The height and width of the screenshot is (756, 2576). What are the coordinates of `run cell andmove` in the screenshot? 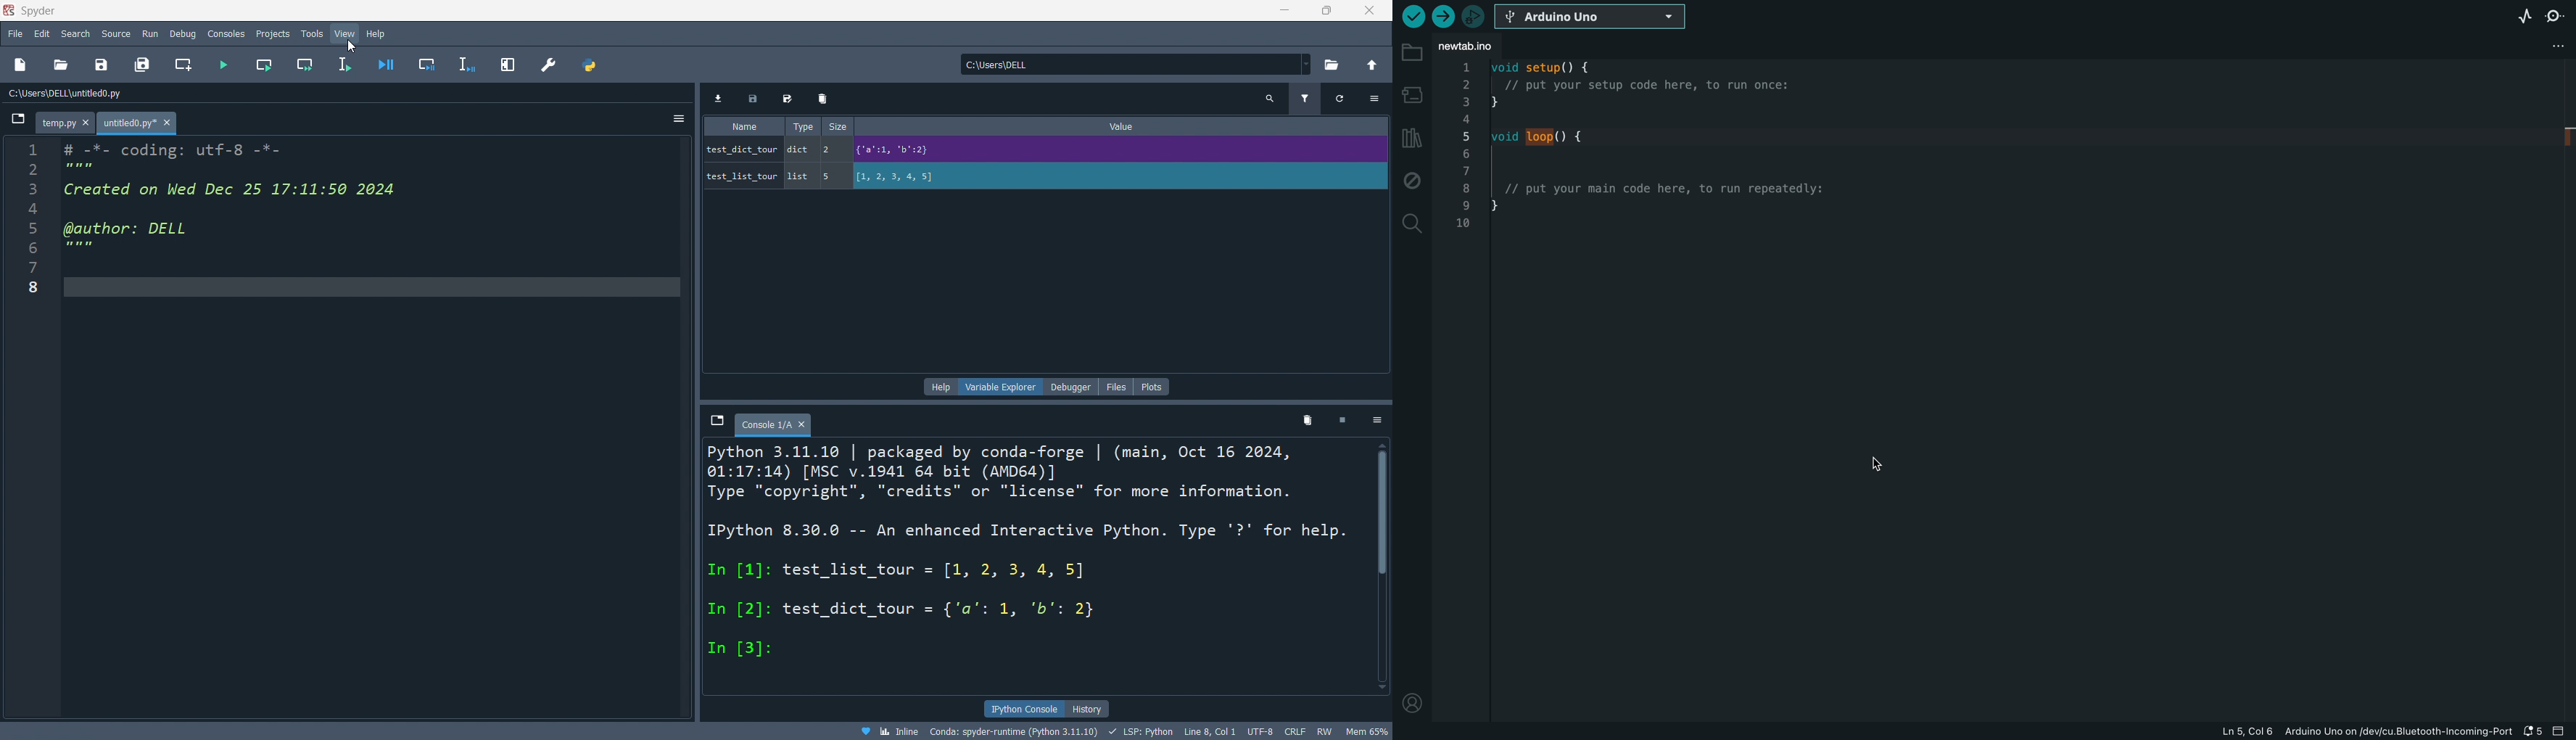 It's located at (308, 64).